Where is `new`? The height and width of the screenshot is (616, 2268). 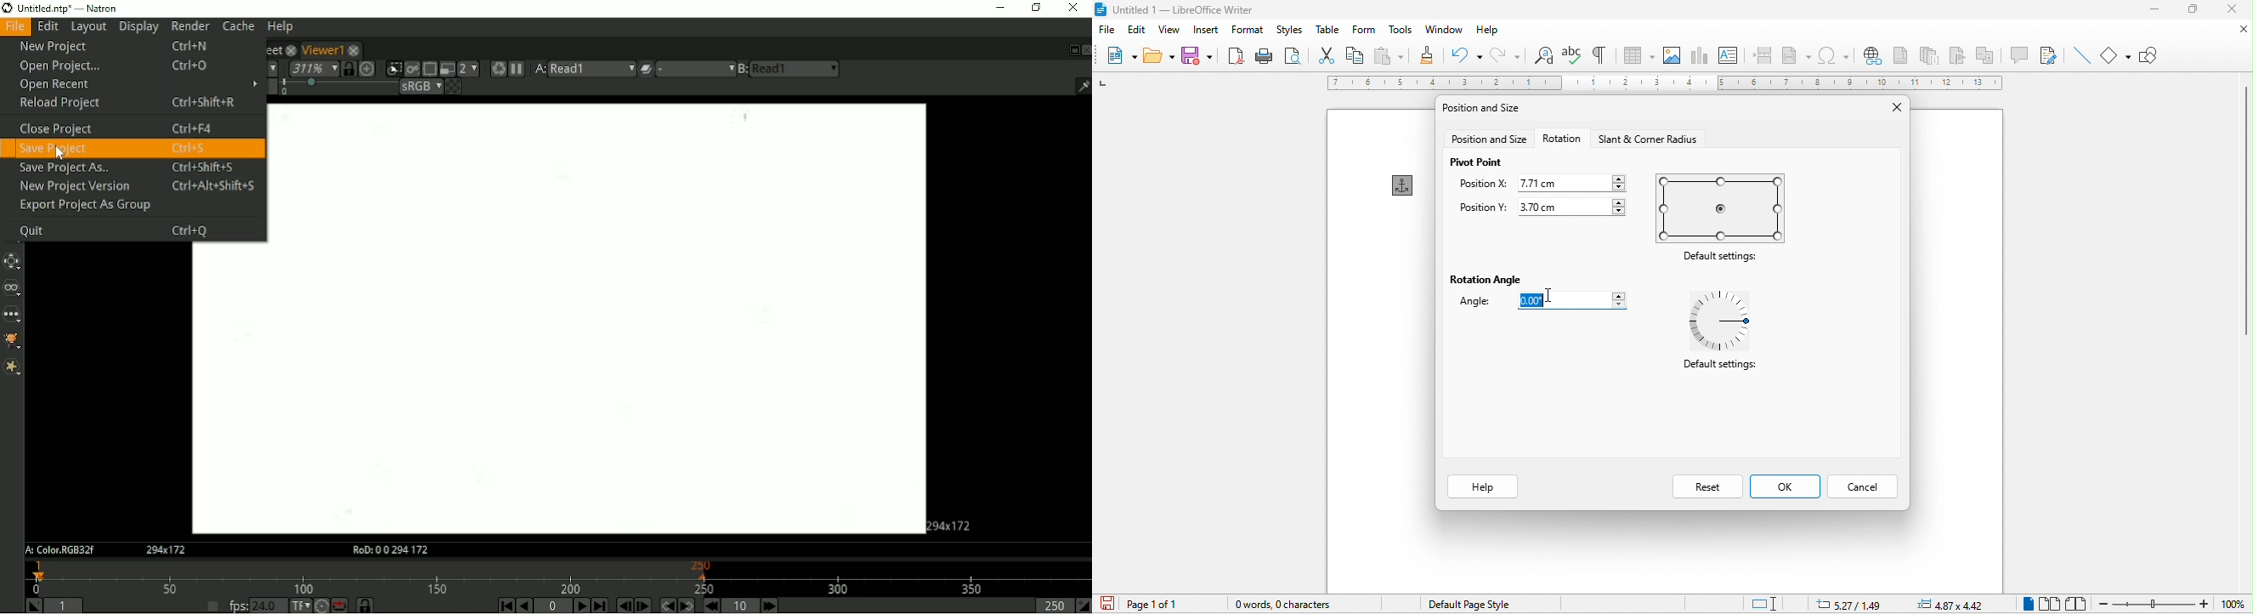 new is located at coordinates (1121, 57).